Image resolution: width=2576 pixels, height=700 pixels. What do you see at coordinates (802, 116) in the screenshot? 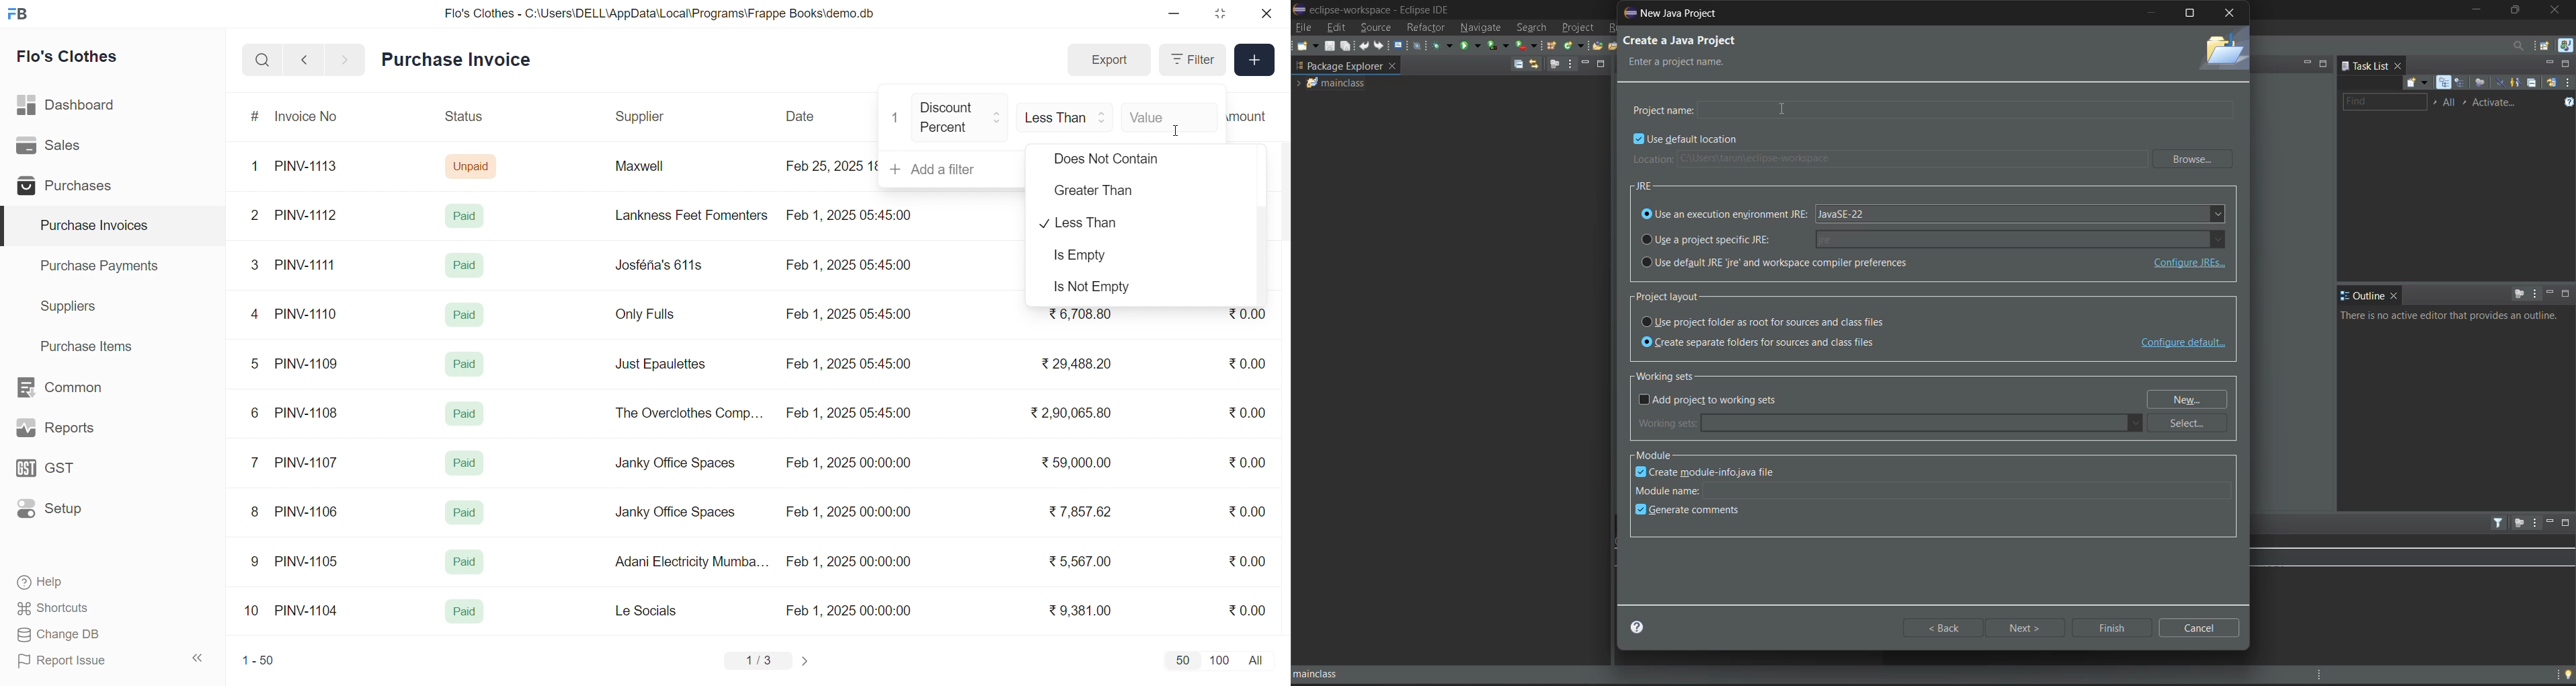
I see `Date` at bounding box center [802, 116].